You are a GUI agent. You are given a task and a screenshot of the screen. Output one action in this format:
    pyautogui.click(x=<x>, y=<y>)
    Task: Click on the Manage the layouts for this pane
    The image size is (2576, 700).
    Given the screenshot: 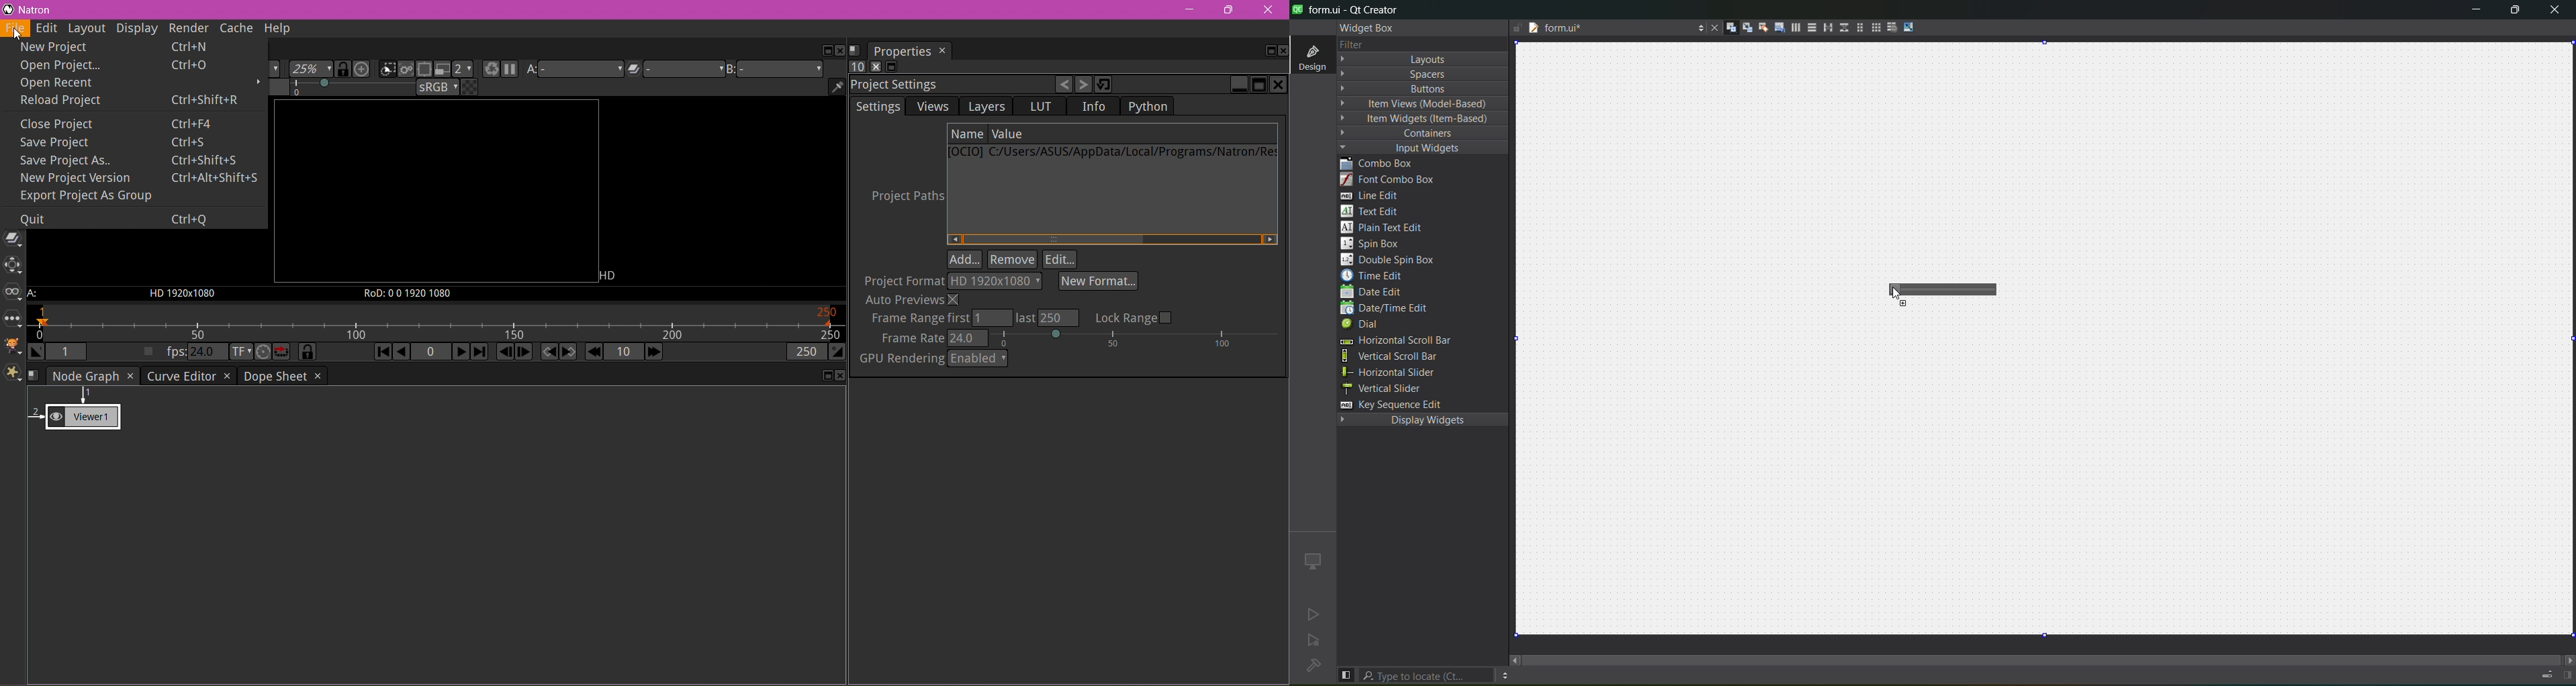 What is the action you would take?
    pyautogui.click(x=36, y=377)
    